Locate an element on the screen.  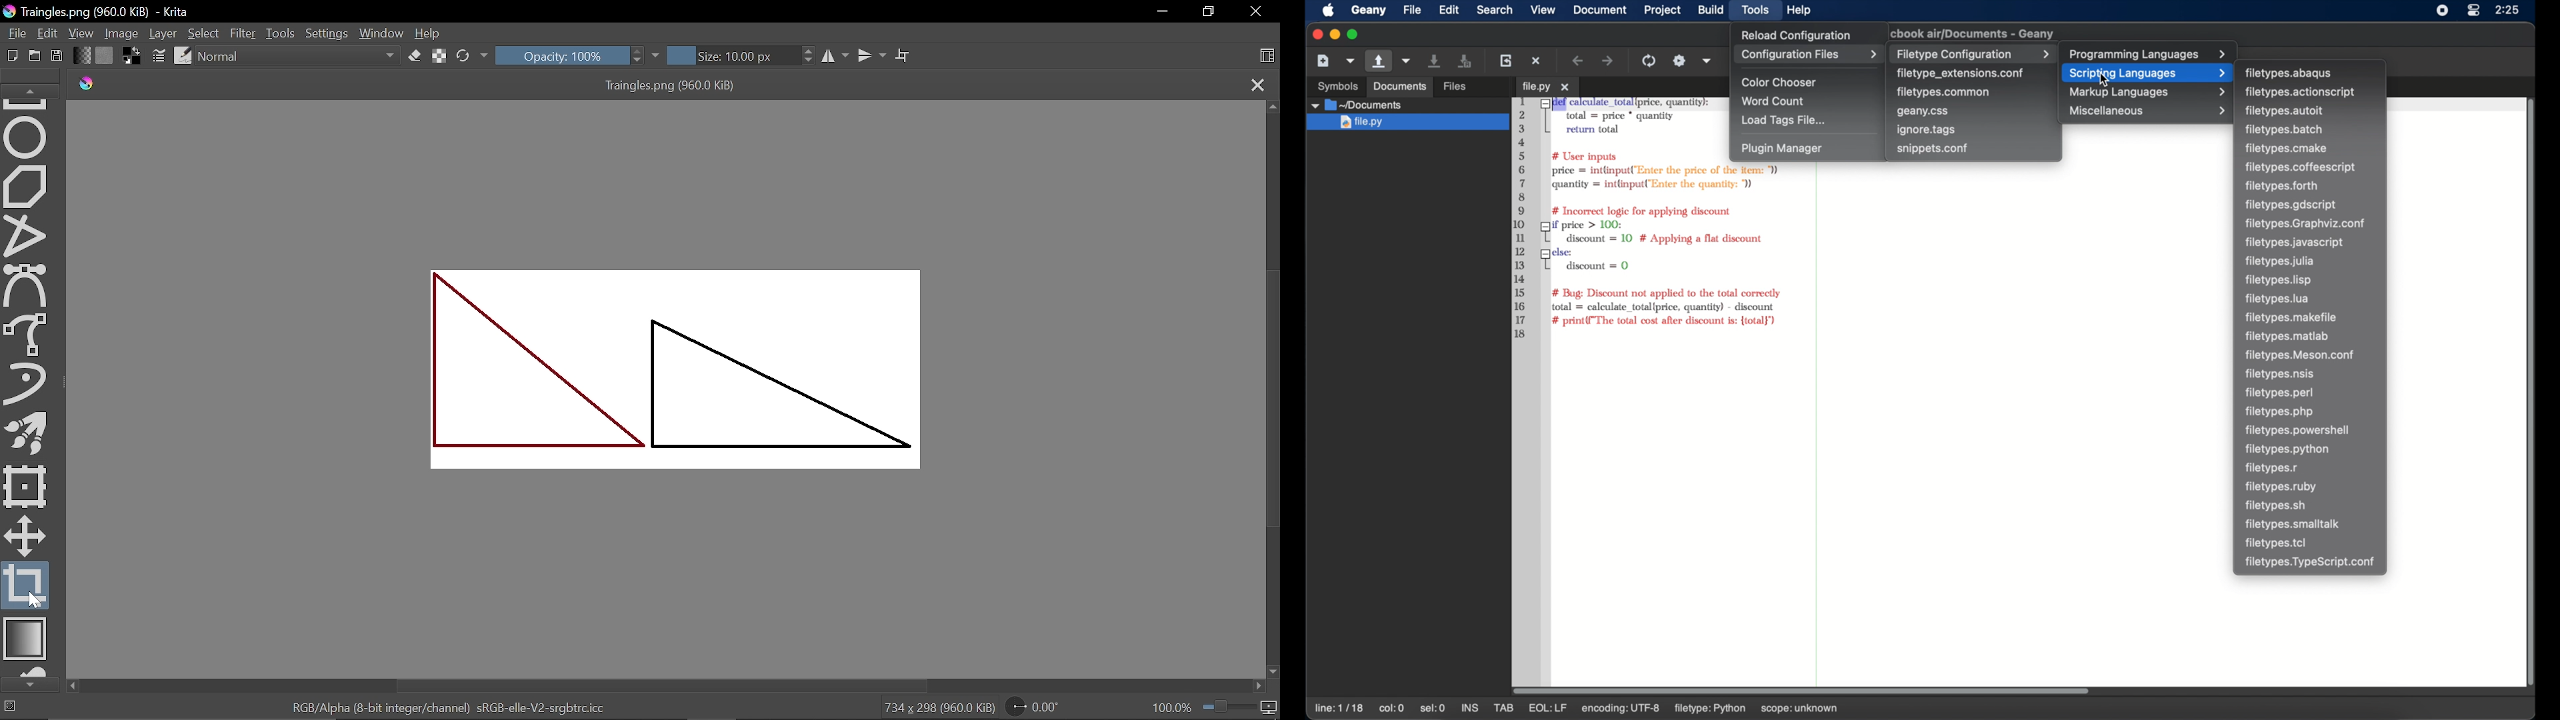
Minimize is located at coordinates (1162, 13).